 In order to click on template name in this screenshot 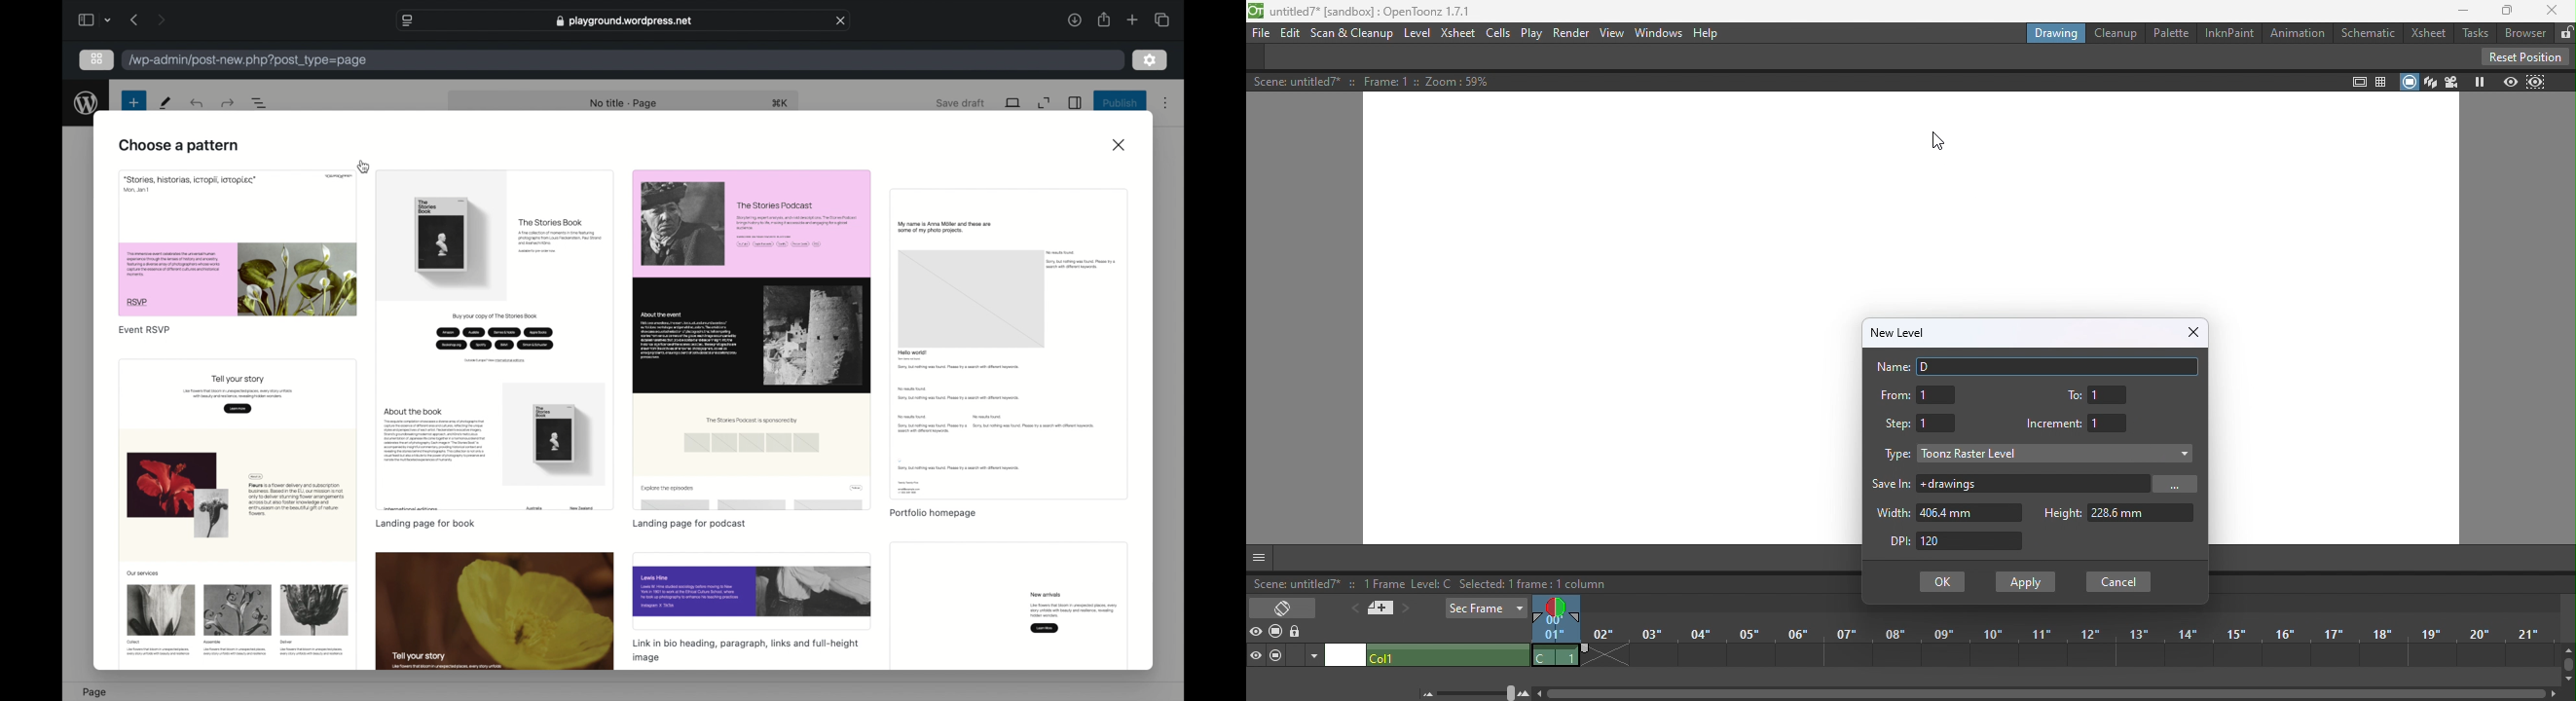, I will do `click(933, 514)`.